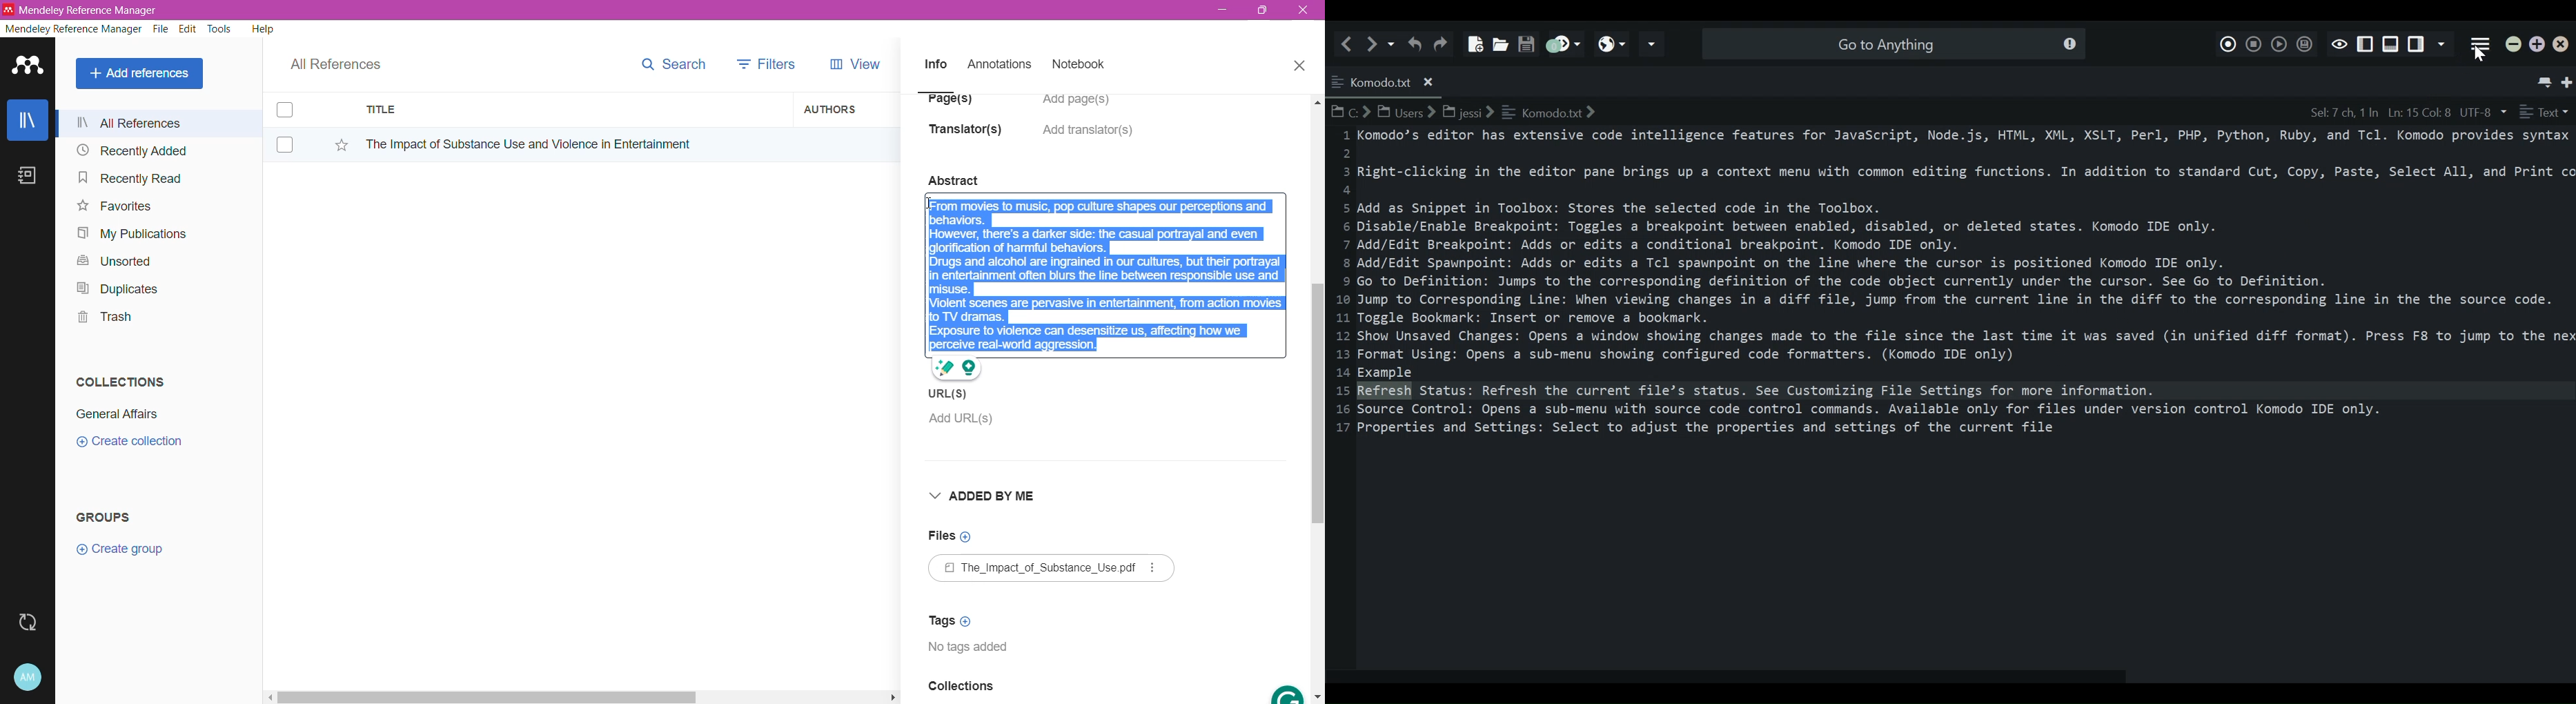  What do you see at coordinates (572, 144) in the screenshot?
I see `Reference Title` at bounding box center [572, 144].